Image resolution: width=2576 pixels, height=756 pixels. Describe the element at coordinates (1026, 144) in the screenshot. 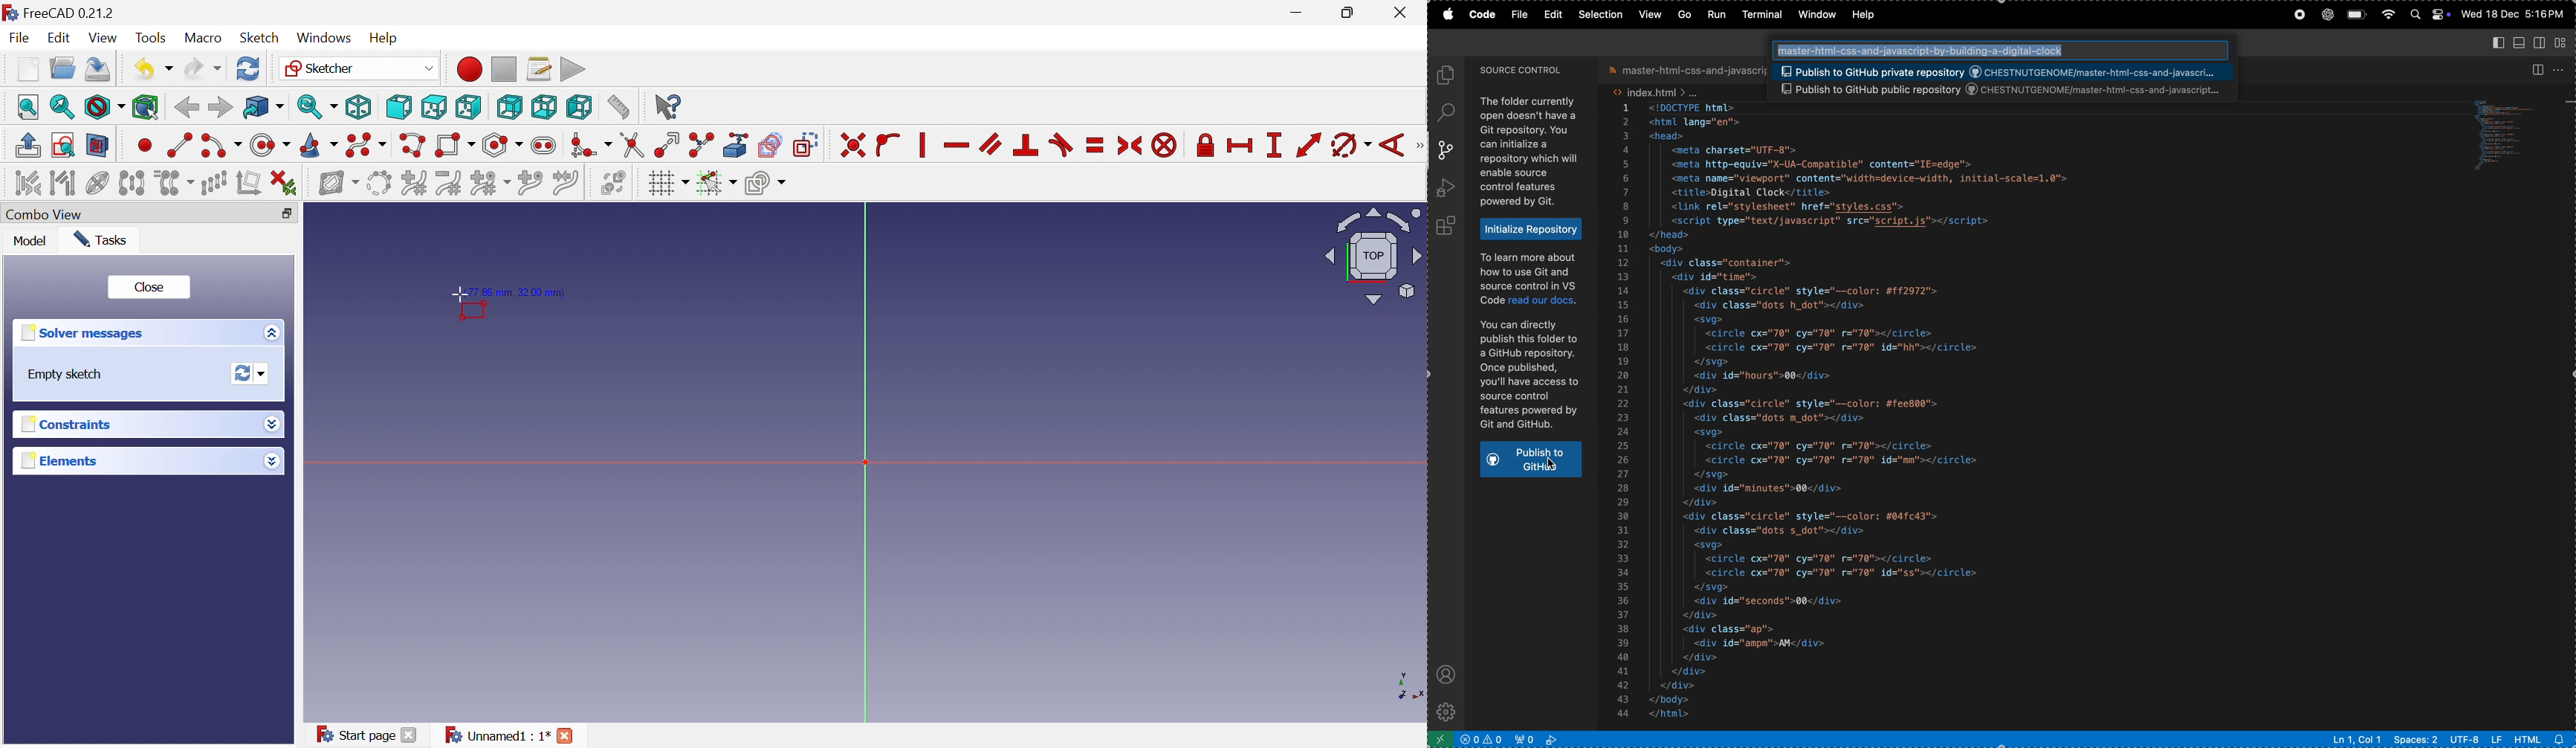

I see `Constrain perpendicular` at that location.